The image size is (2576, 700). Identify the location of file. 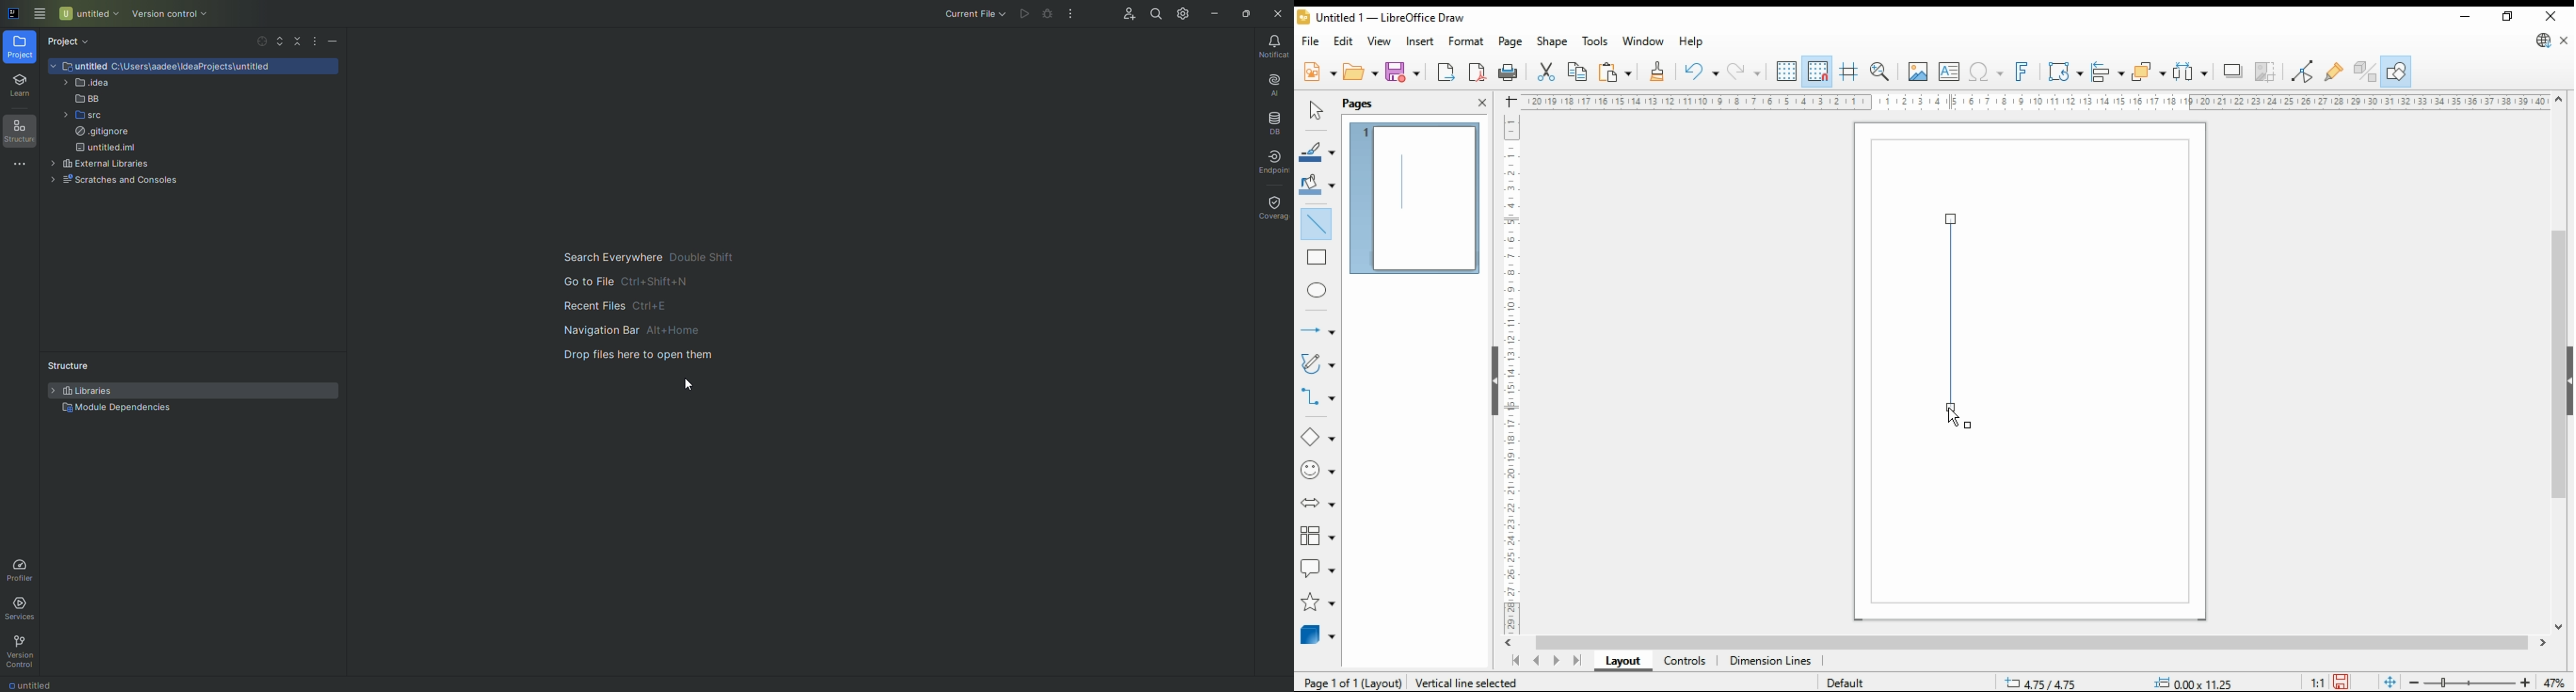
(1311, 42).